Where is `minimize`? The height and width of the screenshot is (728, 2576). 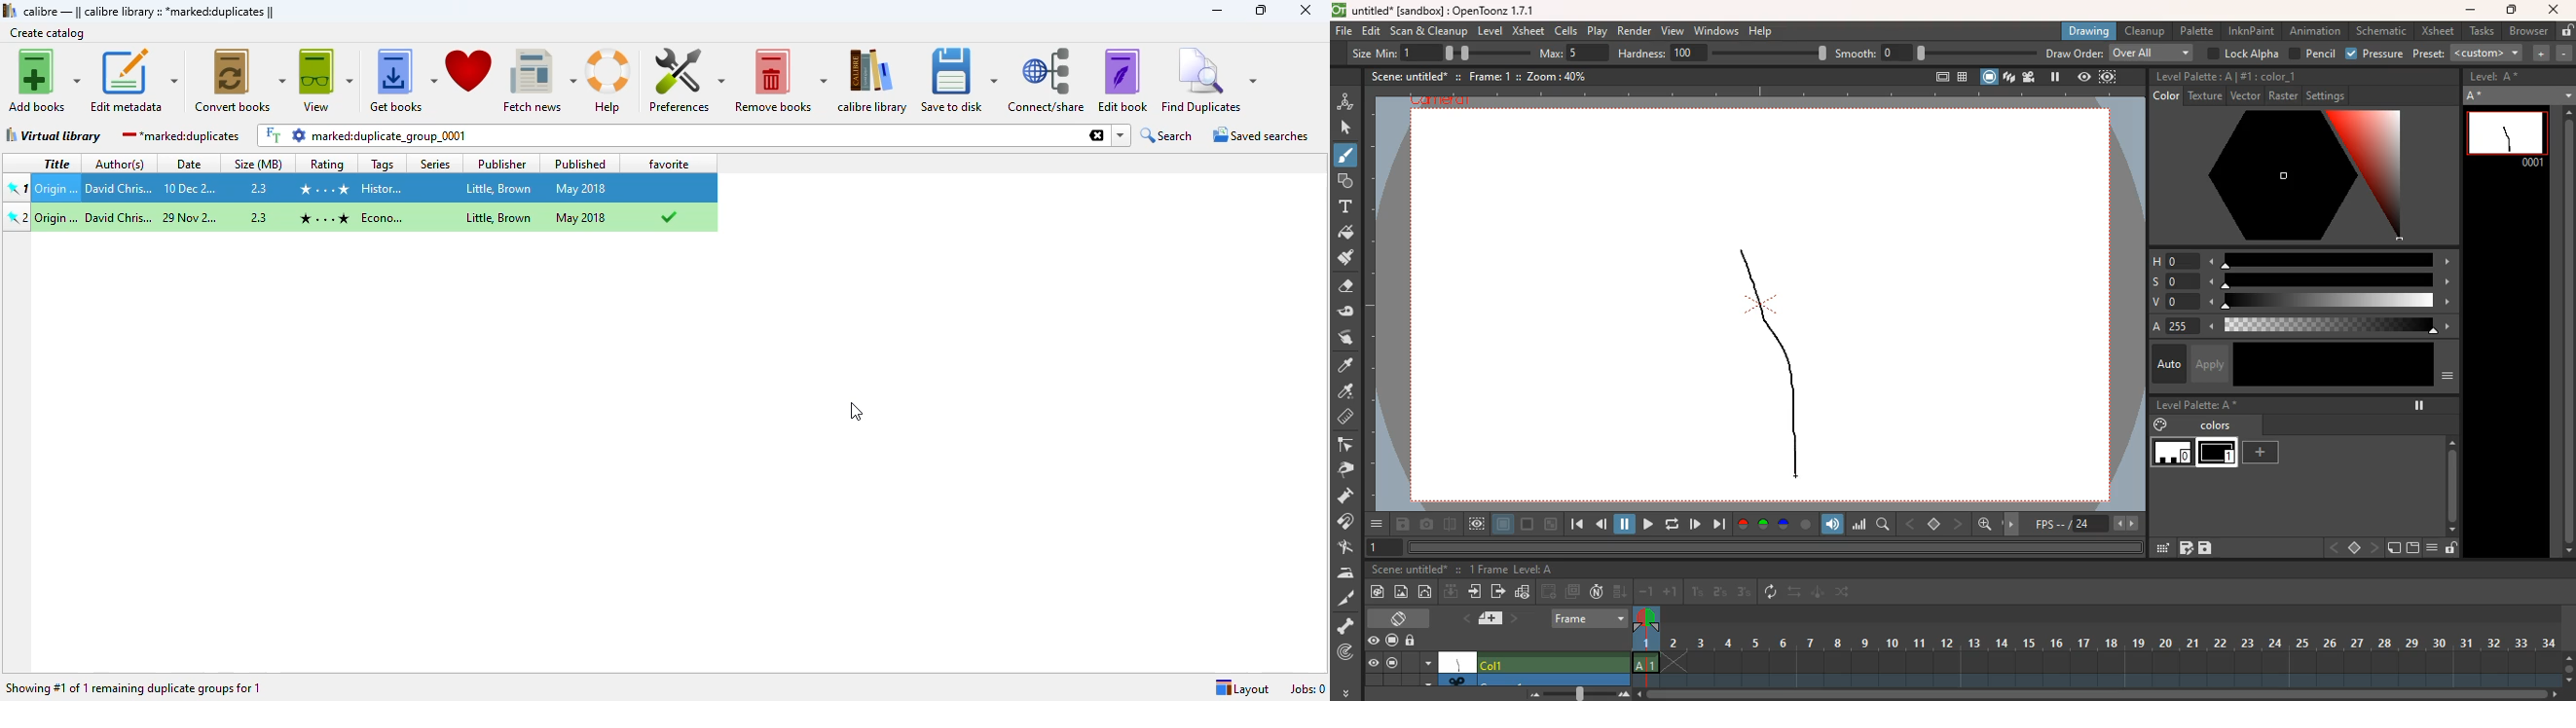
minimize is located at coordinates (1218, 11).